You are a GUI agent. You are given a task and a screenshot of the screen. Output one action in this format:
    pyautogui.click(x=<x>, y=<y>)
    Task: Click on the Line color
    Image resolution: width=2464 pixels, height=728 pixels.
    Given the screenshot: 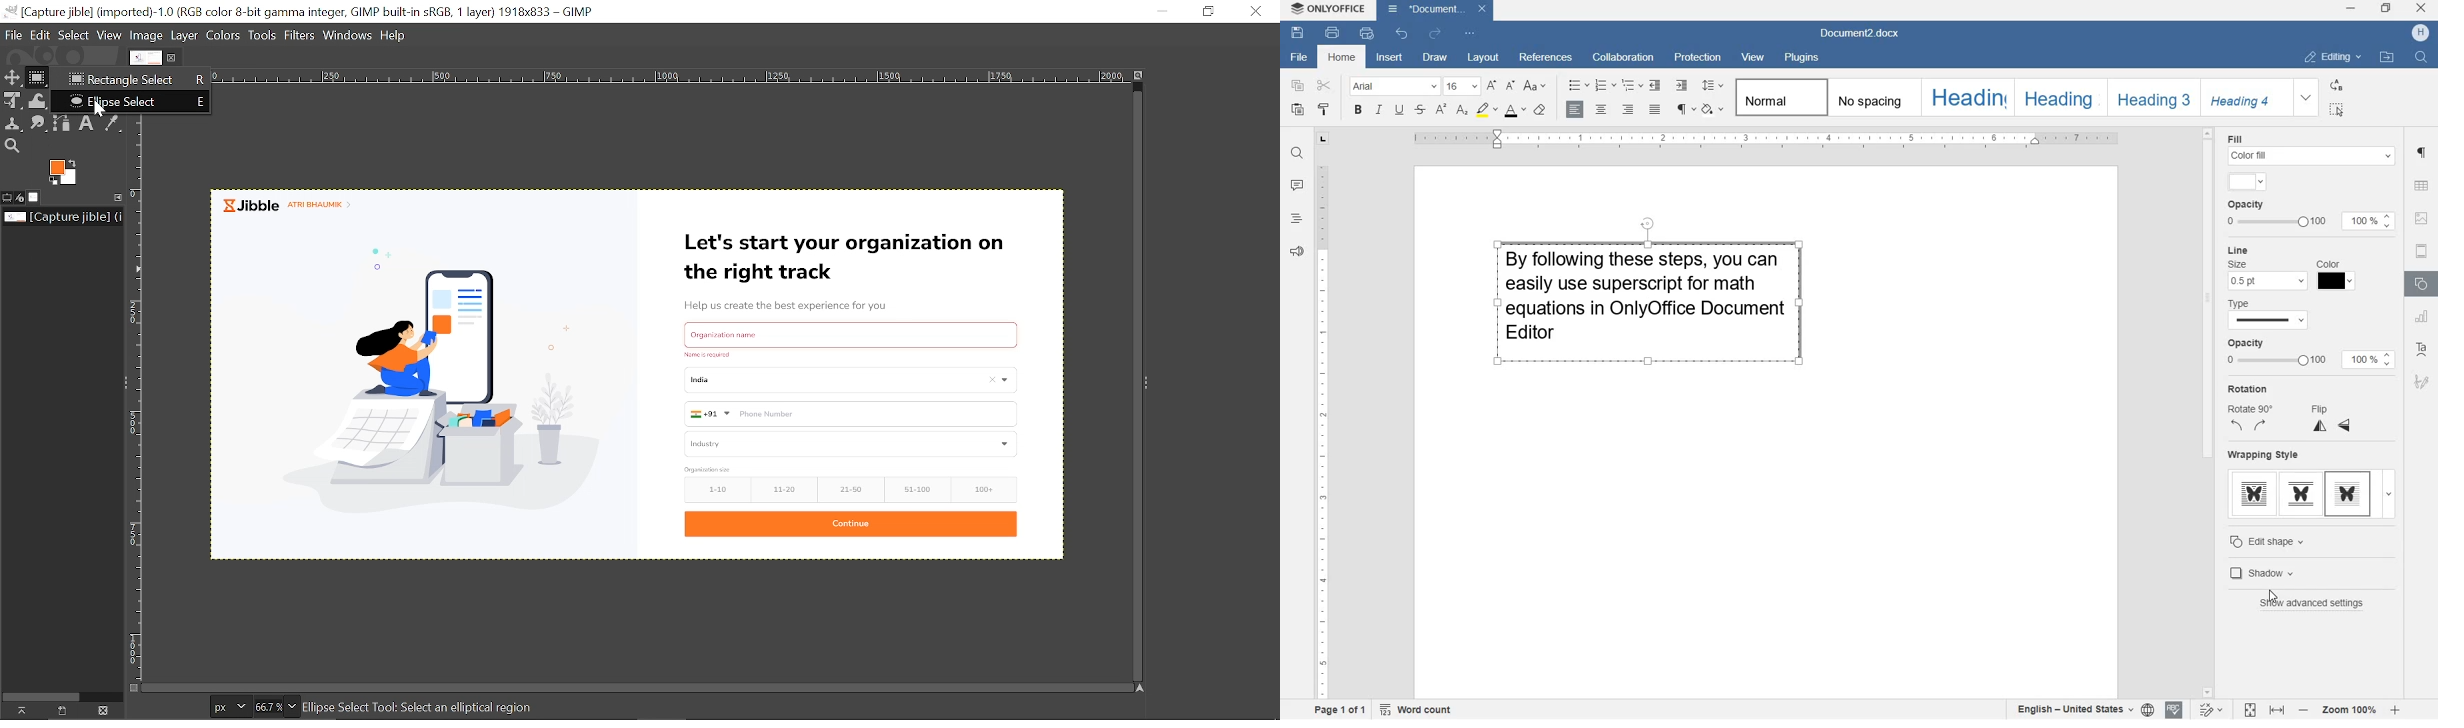 What is the action you would take?
    pyautogui.click(x=2337, y=276)
    